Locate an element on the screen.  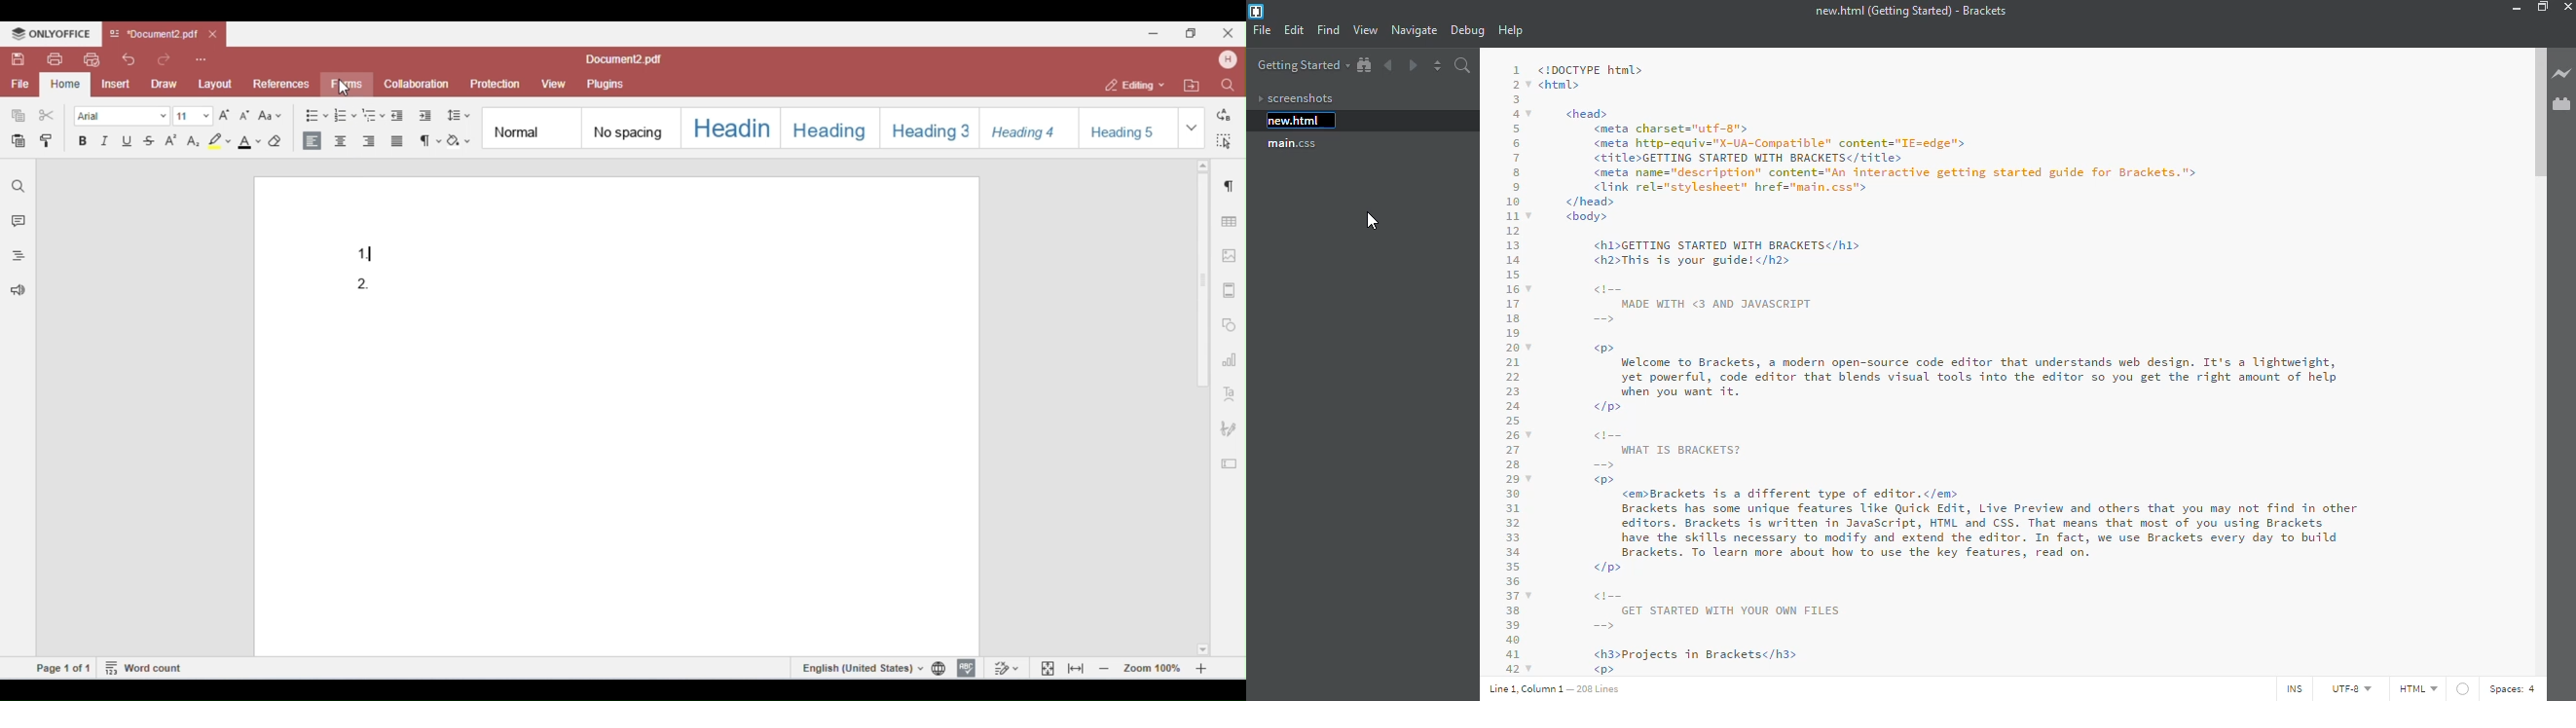
getting started is located at coordinates (1302, 66).